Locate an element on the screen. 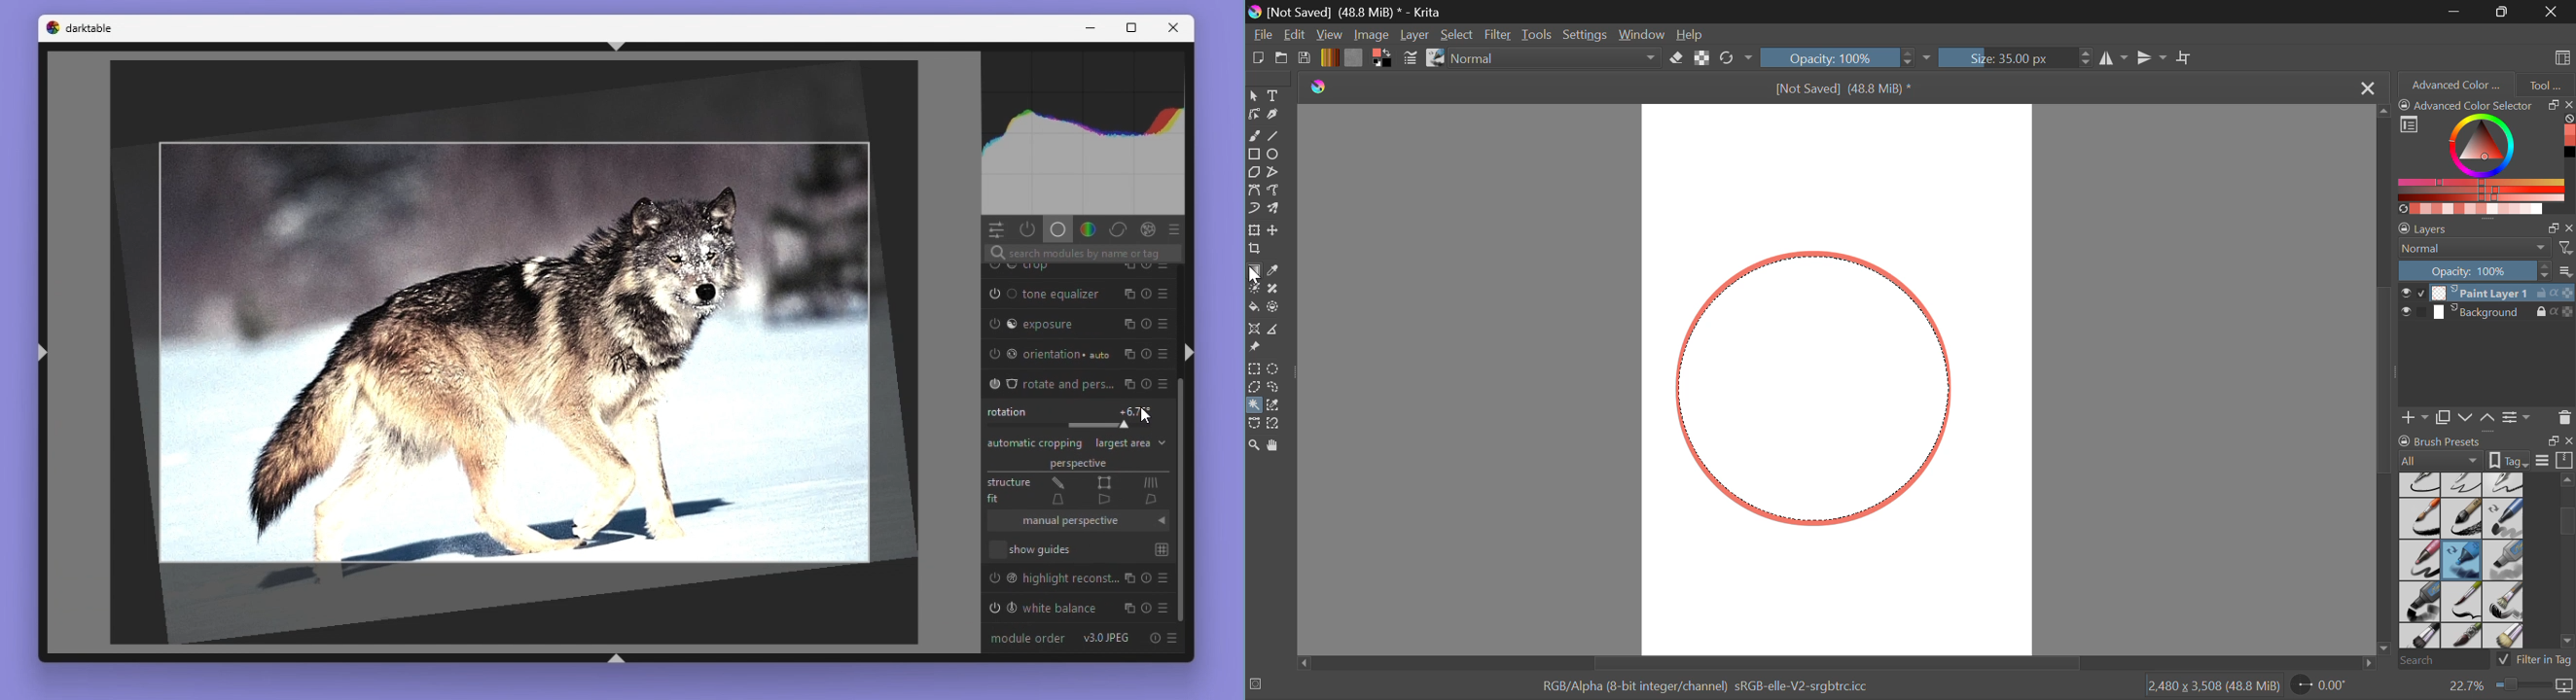  Crop a layer is located at coordinates (1254, 248).